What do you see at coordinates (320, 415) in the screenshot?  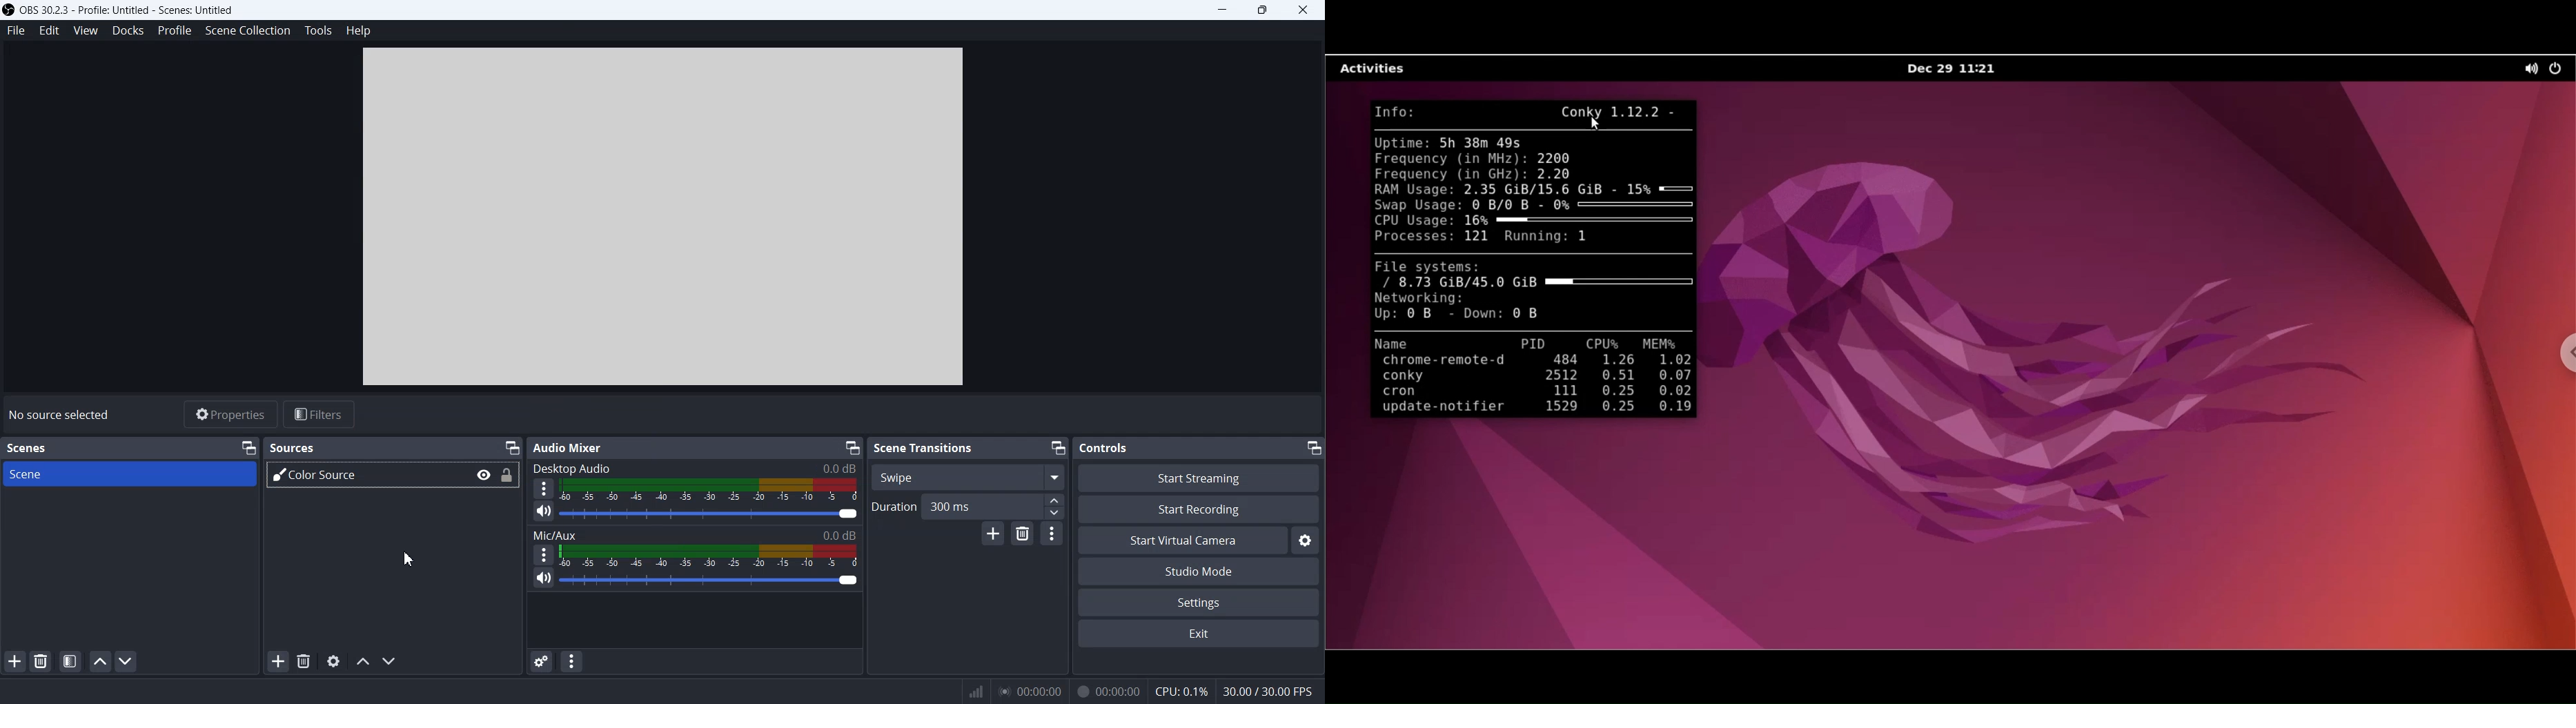 I see `Filters` at bounding box center [320, 415].